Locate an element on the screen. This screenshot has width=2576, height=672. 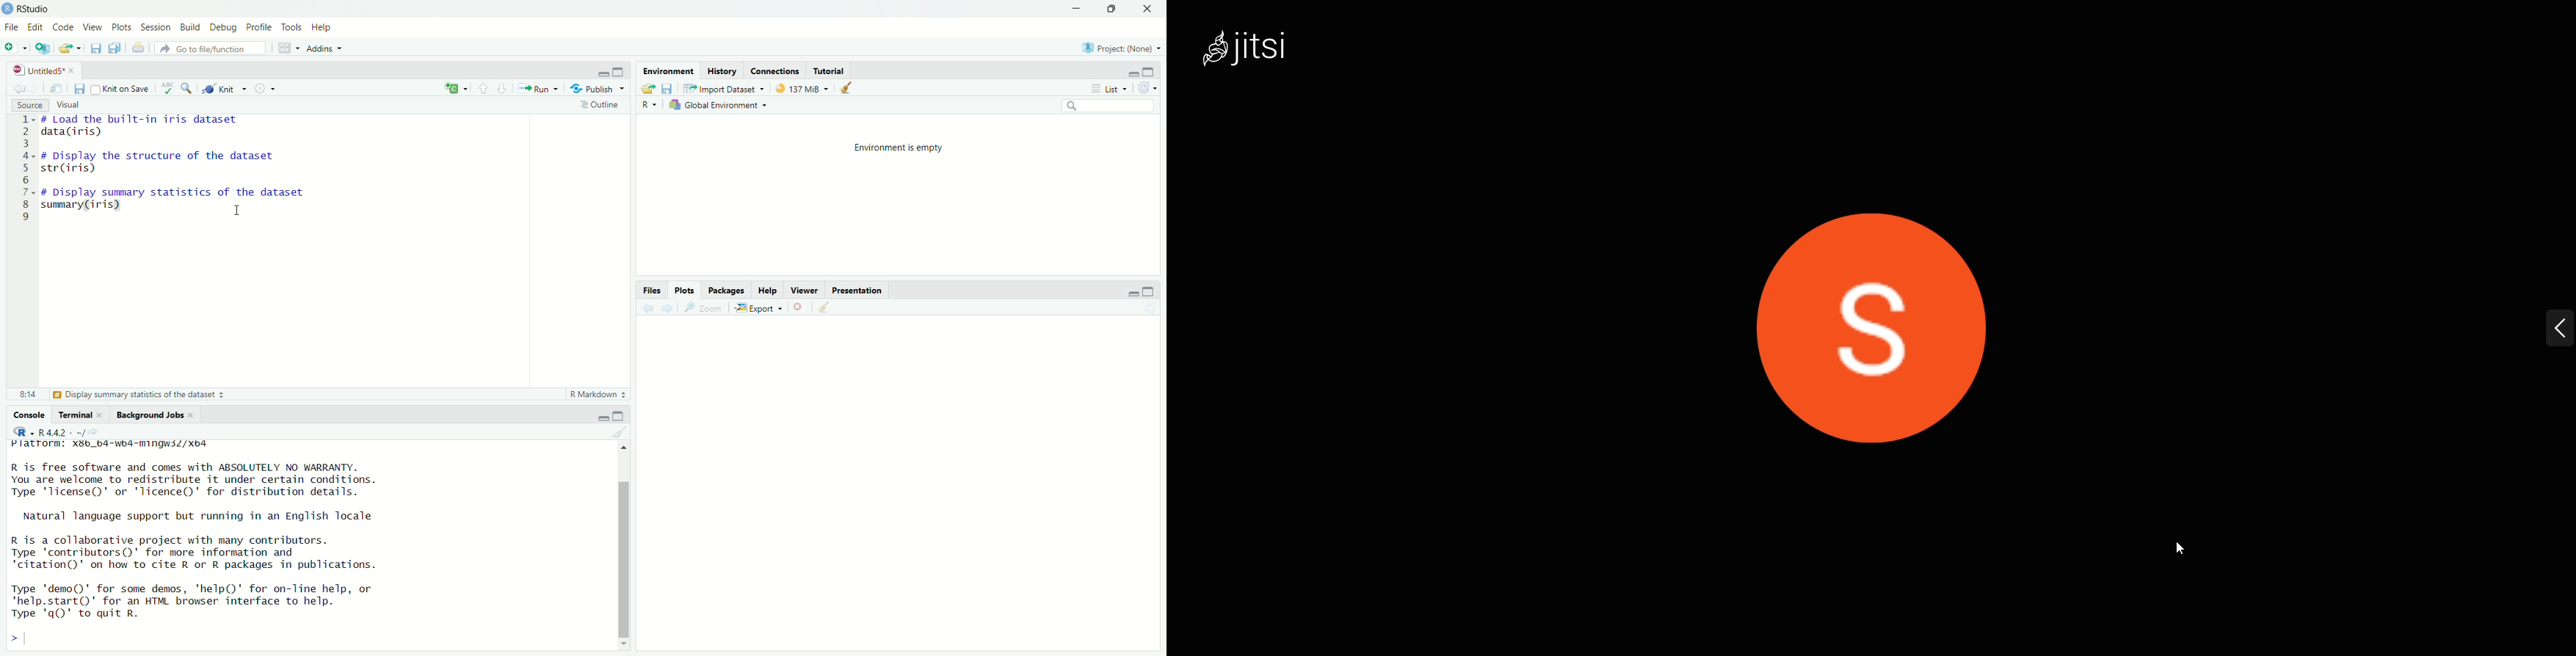
Scroll bar is located at coordinates (626, 548).